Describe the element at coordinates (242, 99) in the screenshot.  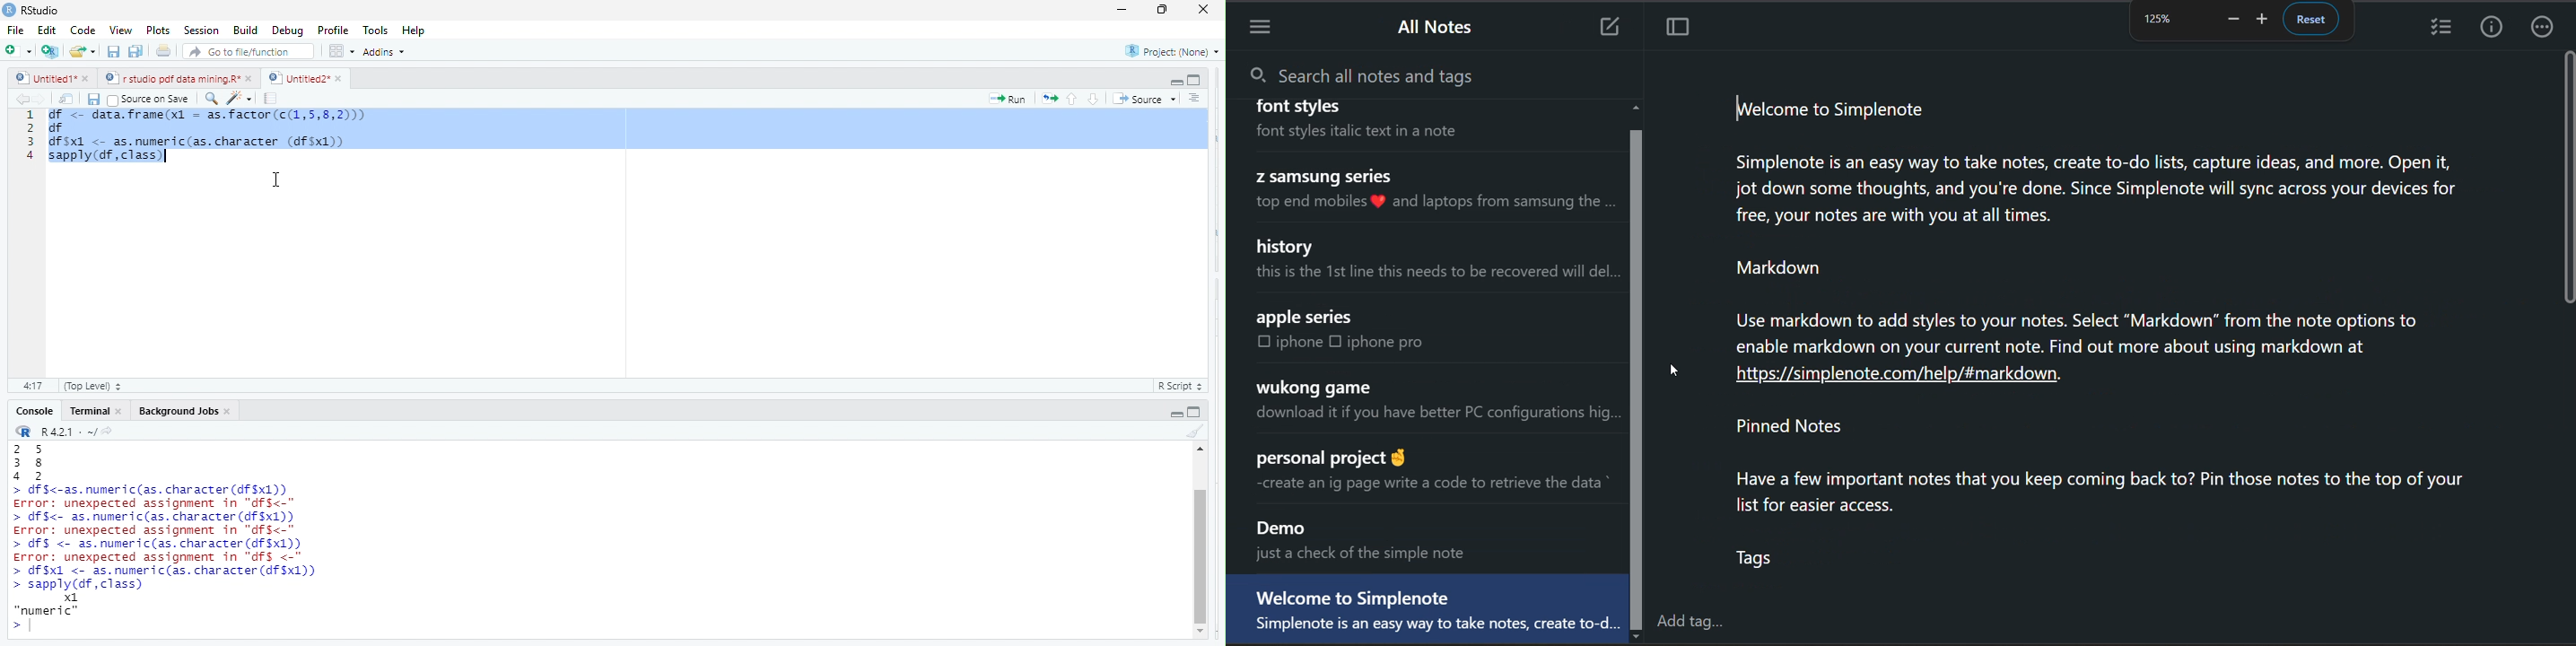
I see `code tools` at that location.